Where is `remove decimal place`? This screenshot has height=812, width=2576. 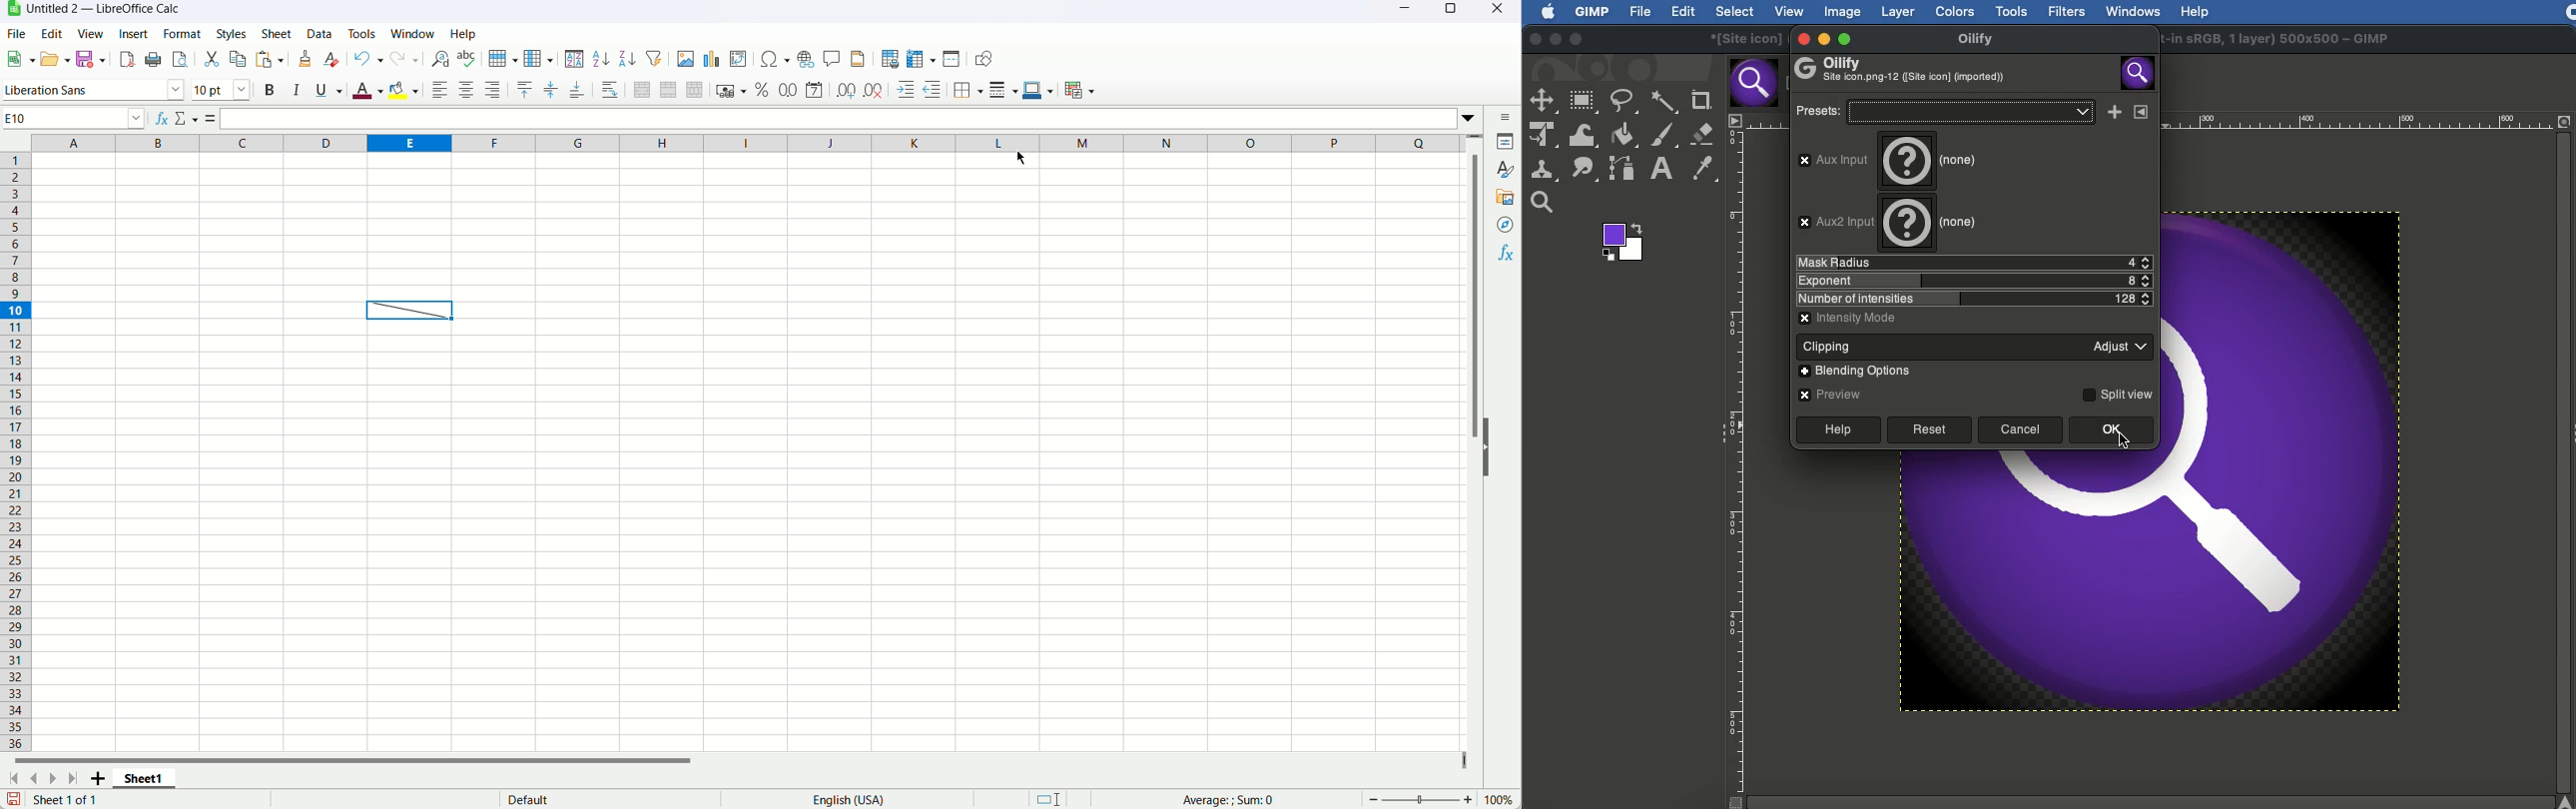 remove decimal place is located at coordinates (873, 90).